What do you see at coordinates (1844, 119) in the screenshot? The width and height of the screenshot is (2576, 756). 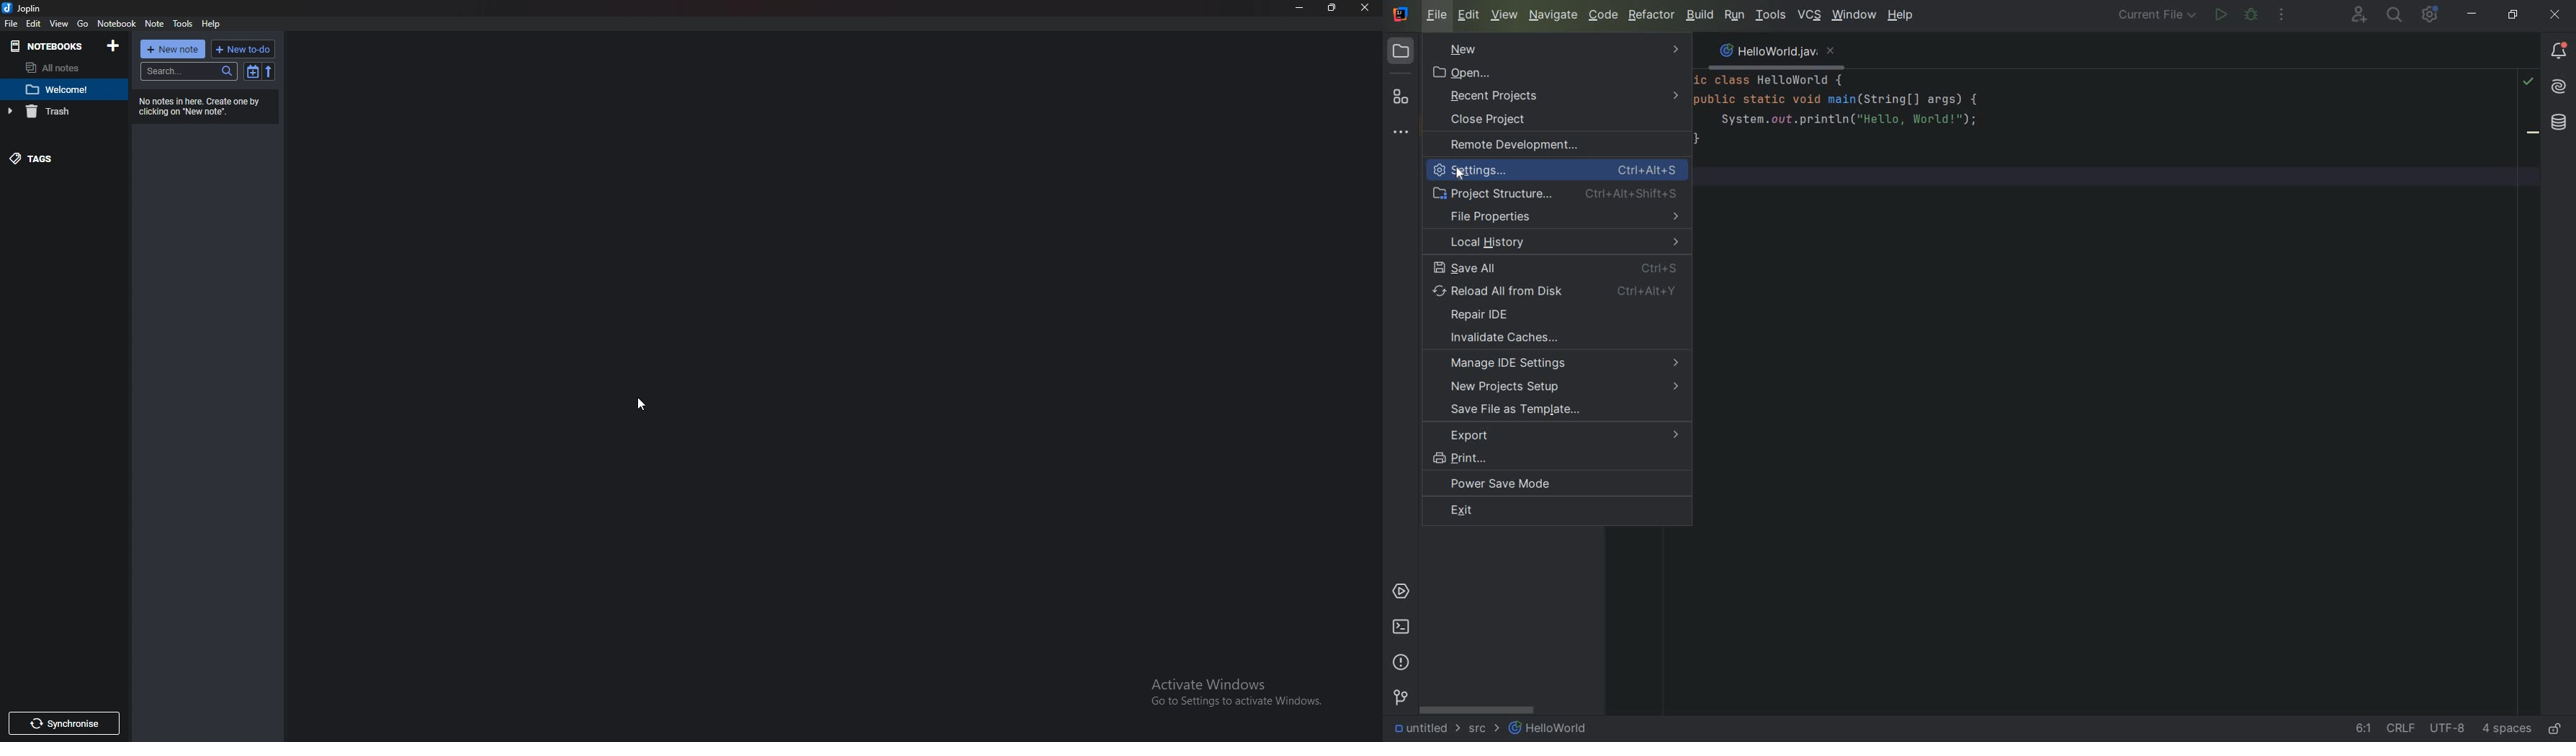 I see `code` at bounding box center [1844, 119].